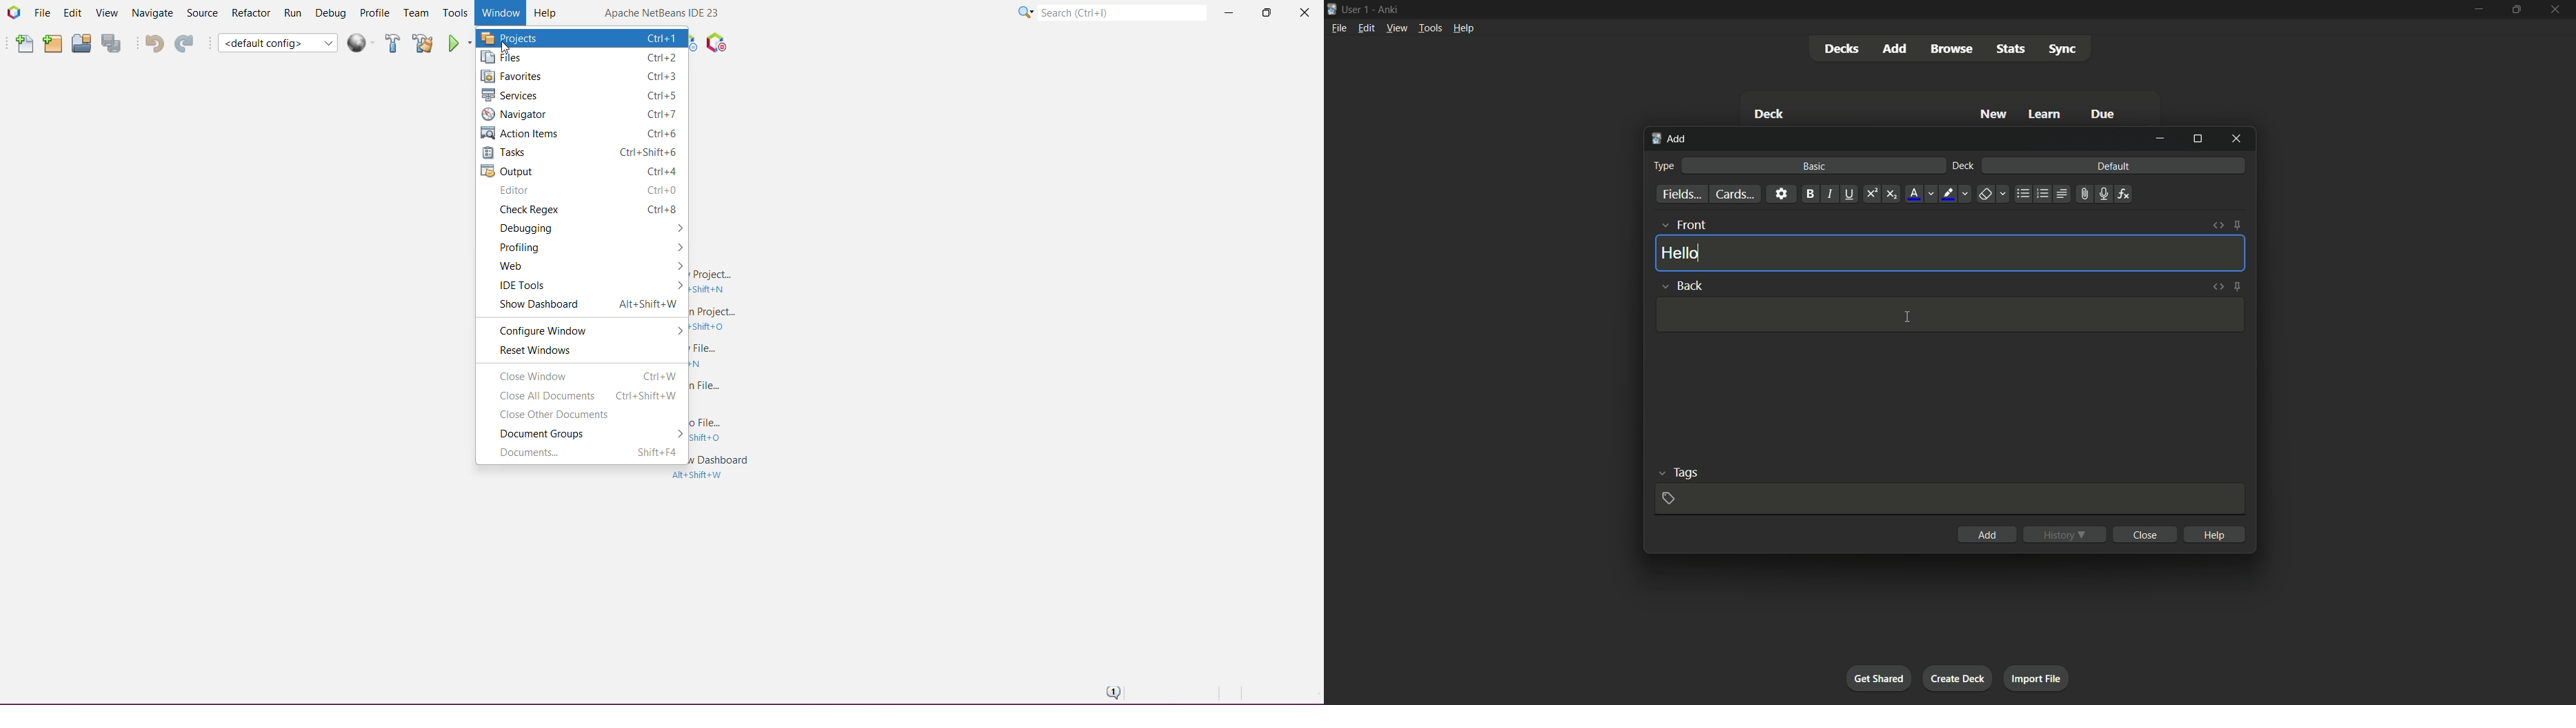 This screenshot has width=2576, height=728. I want to click on decks, so click(1843, 50).